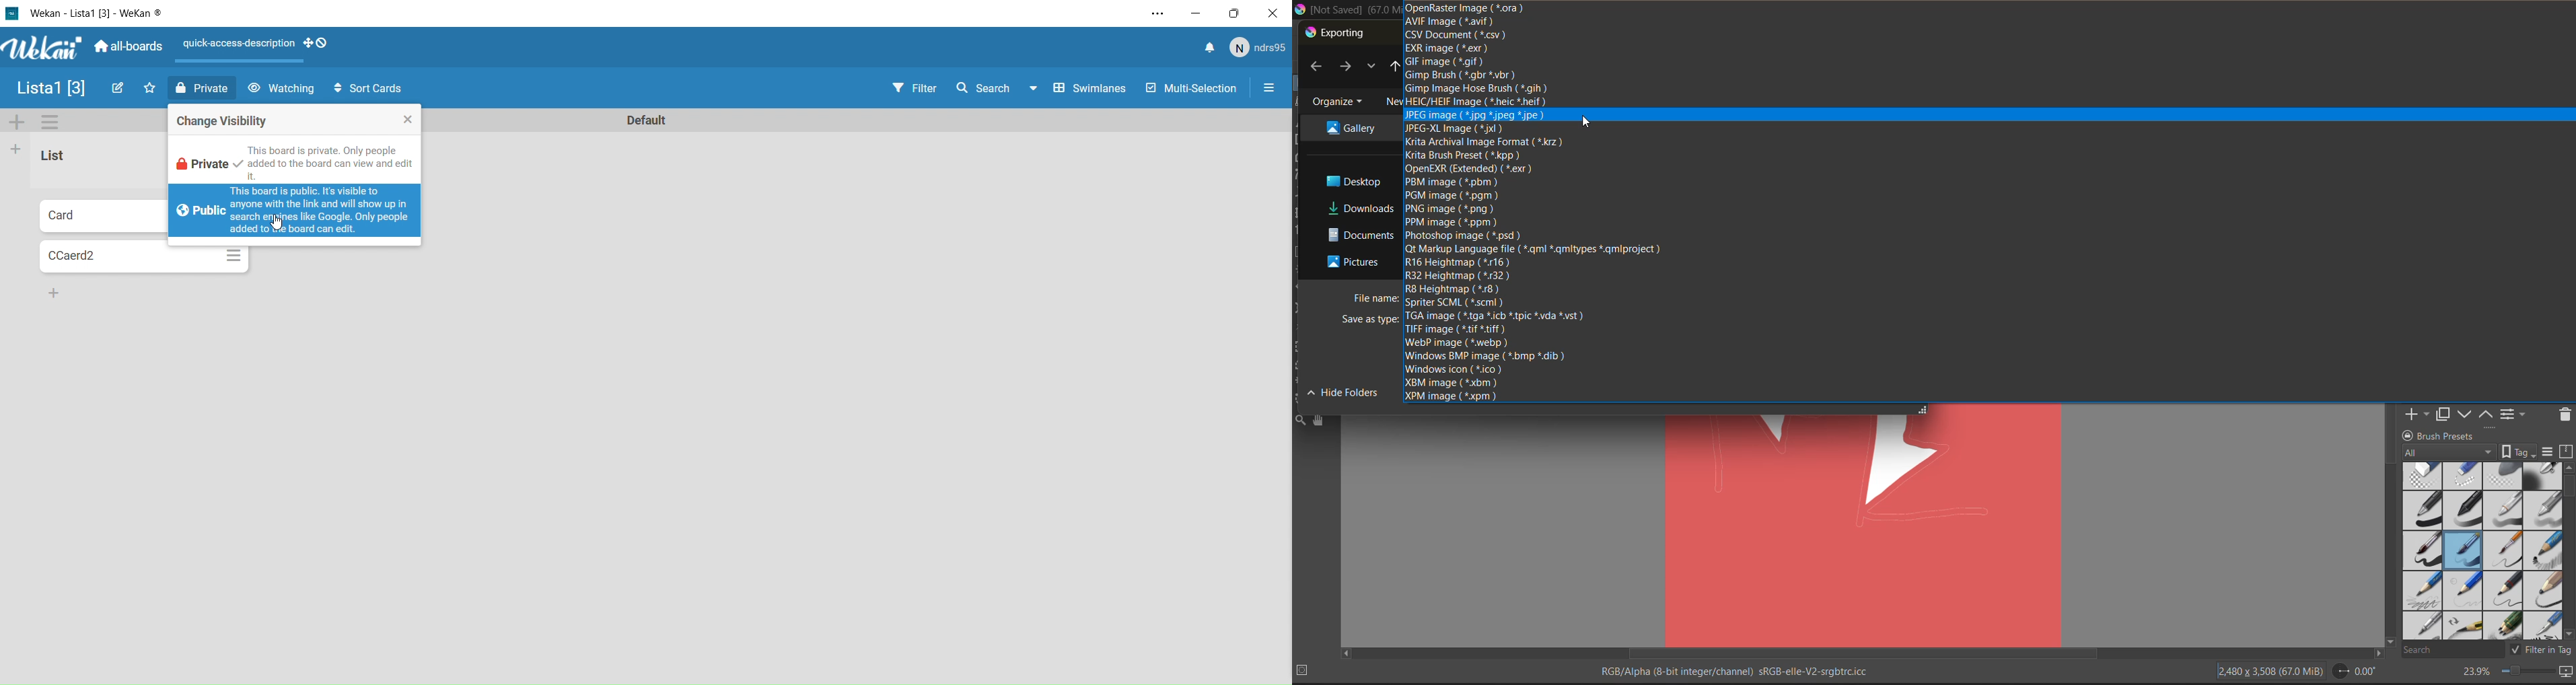  Describe the element at coordinates (1356, 181) in the screenshot. I see `file destination` at that location.